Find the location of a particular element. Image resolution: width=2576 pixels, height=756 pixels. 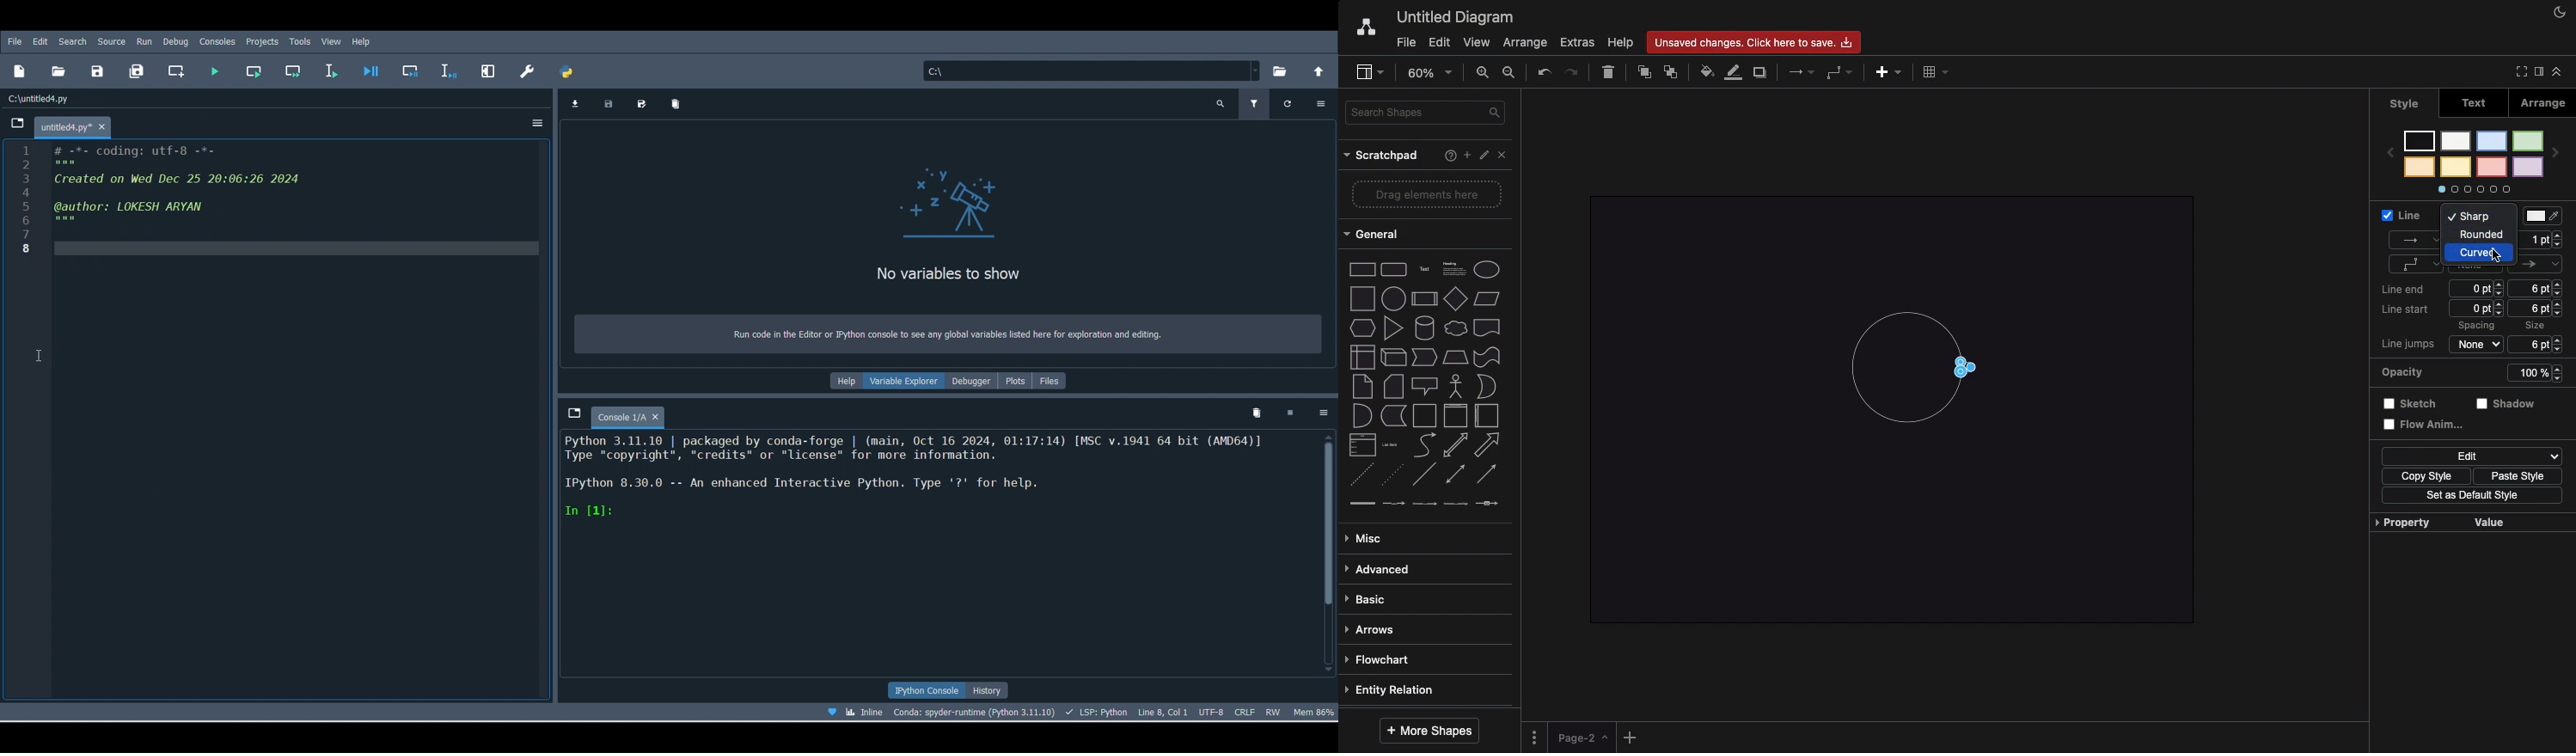

Save file (Ctrl + S) is located at coordinates (97, 70).